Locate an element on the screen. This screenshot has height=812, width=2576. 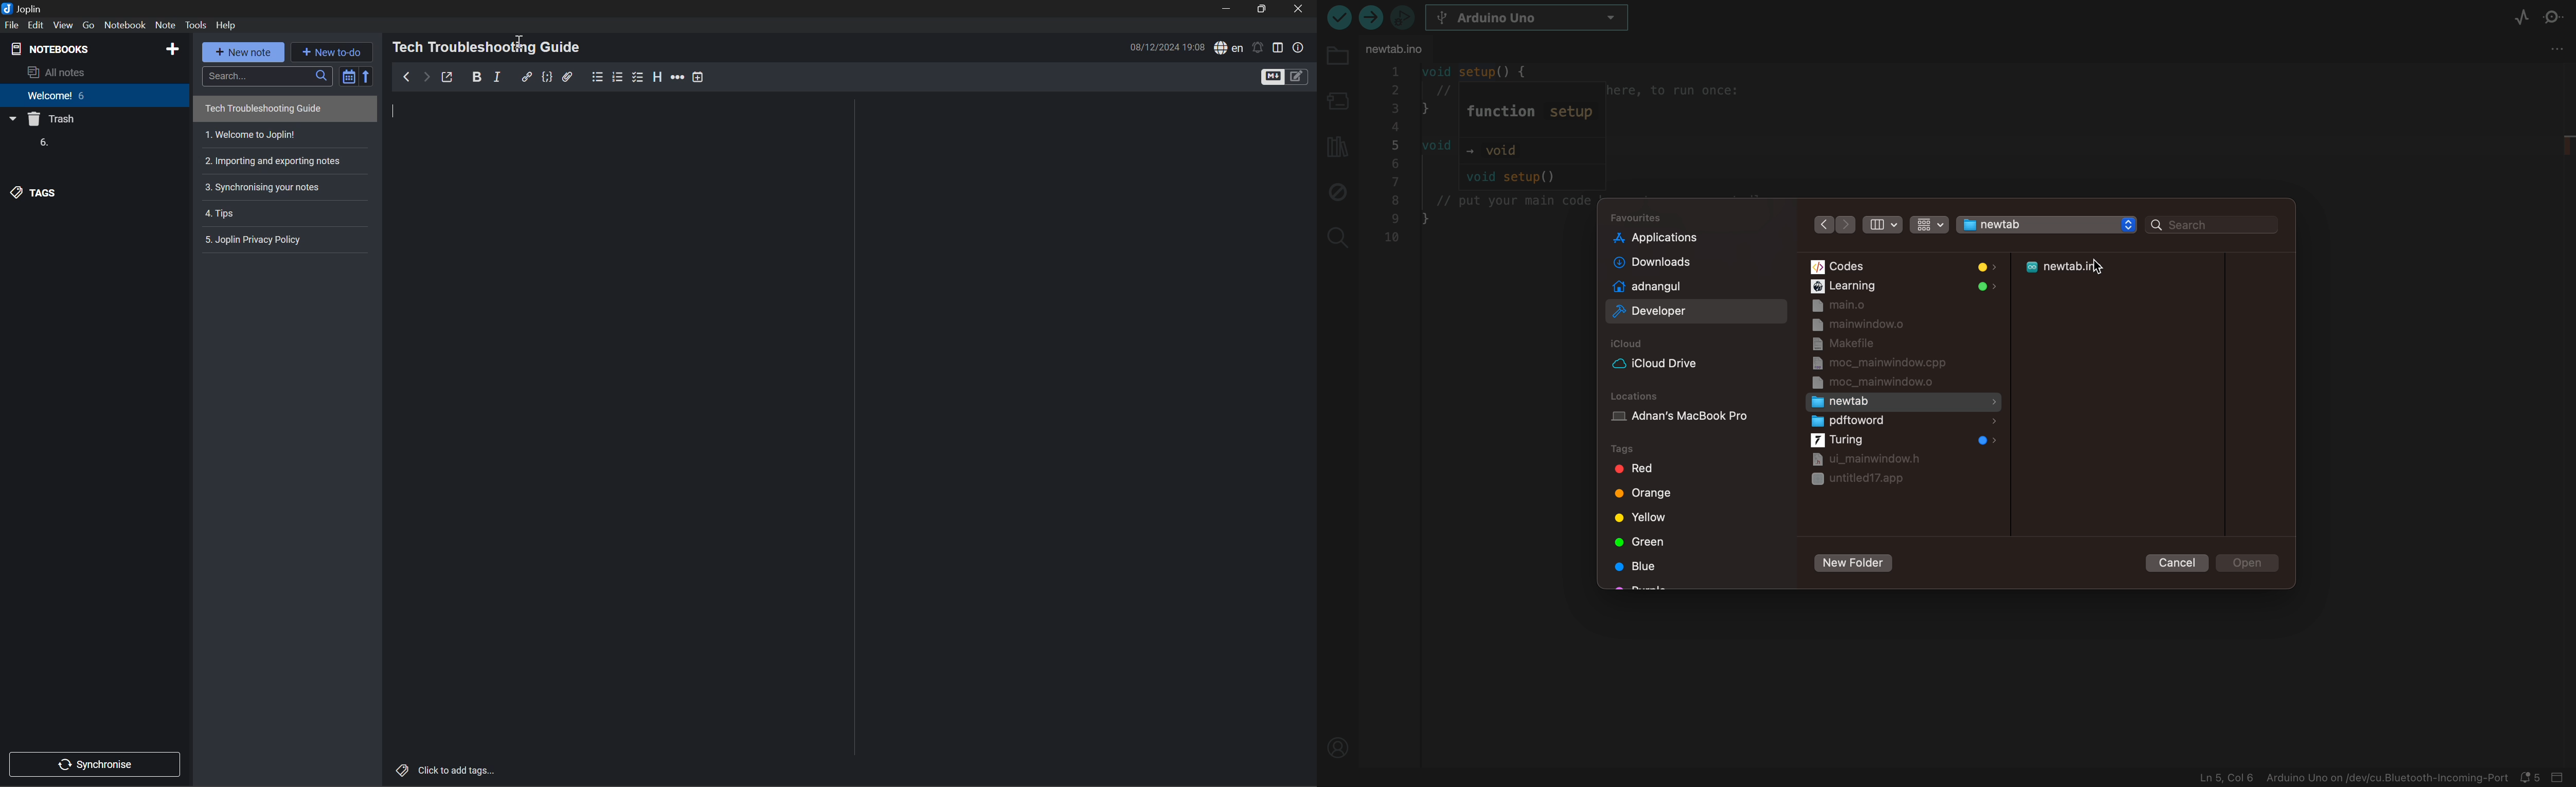
4. Tips is located at coordinates (224, 214).